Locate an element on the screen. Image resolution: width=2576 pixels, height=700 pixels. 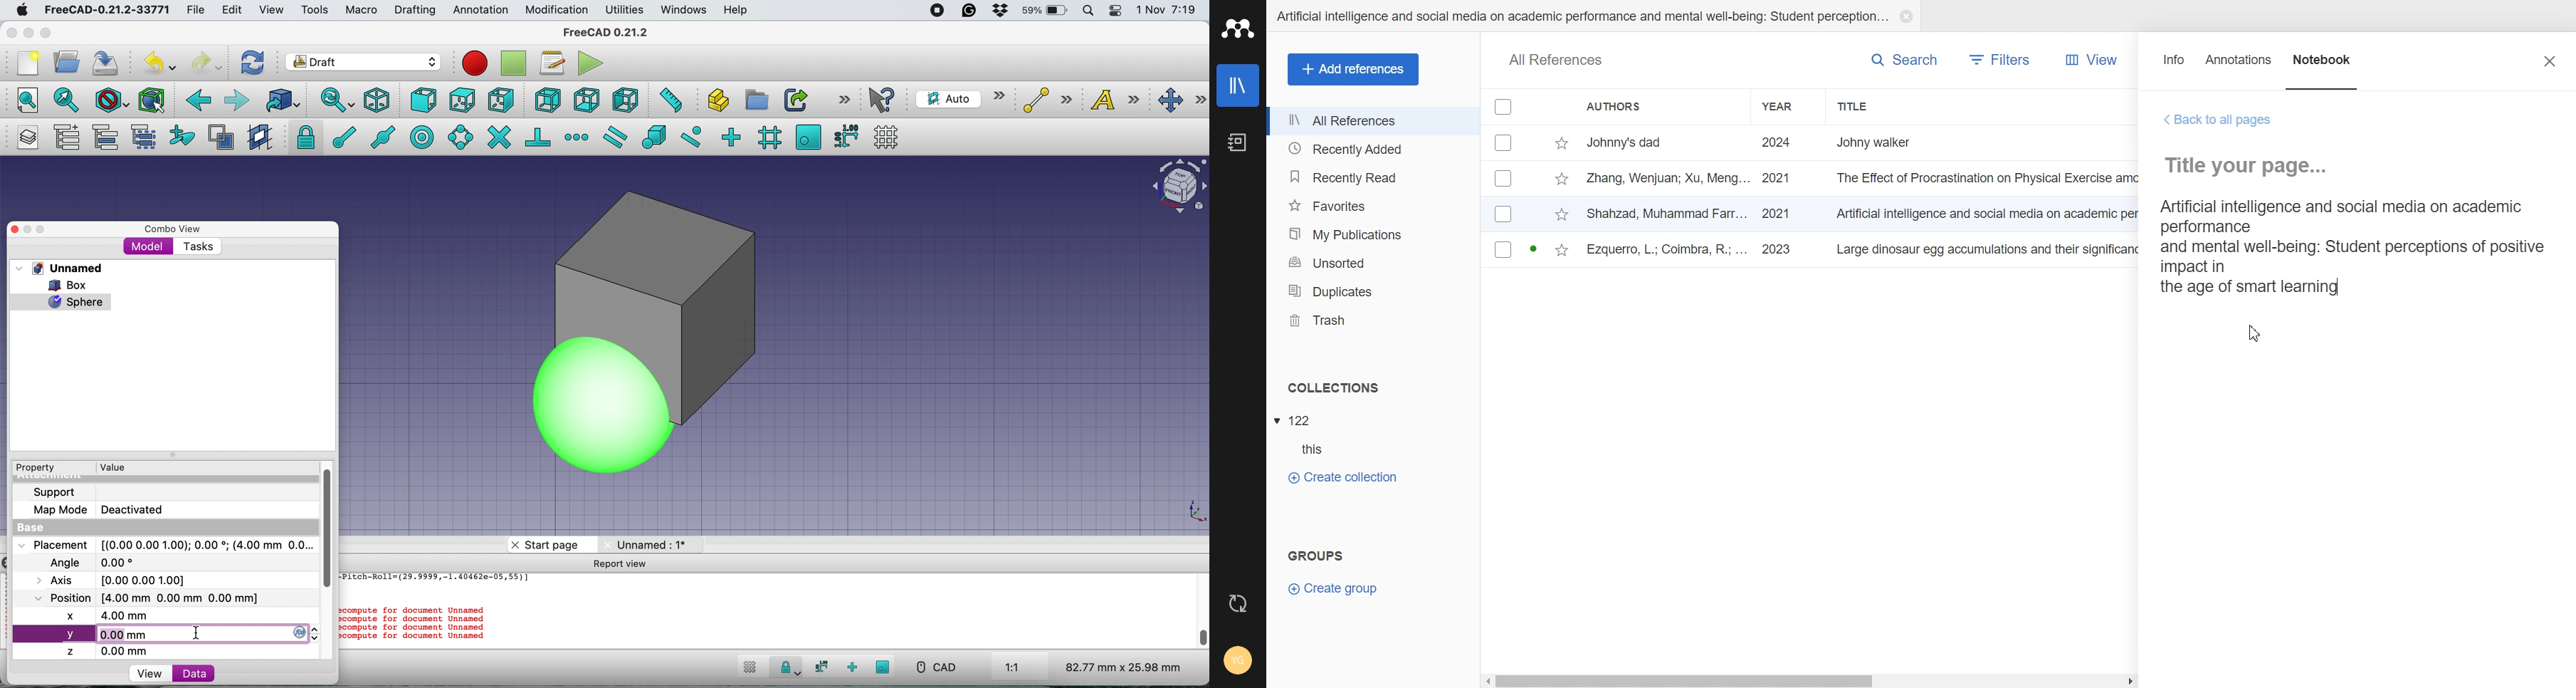
cad is located at coordinates (936, 667).